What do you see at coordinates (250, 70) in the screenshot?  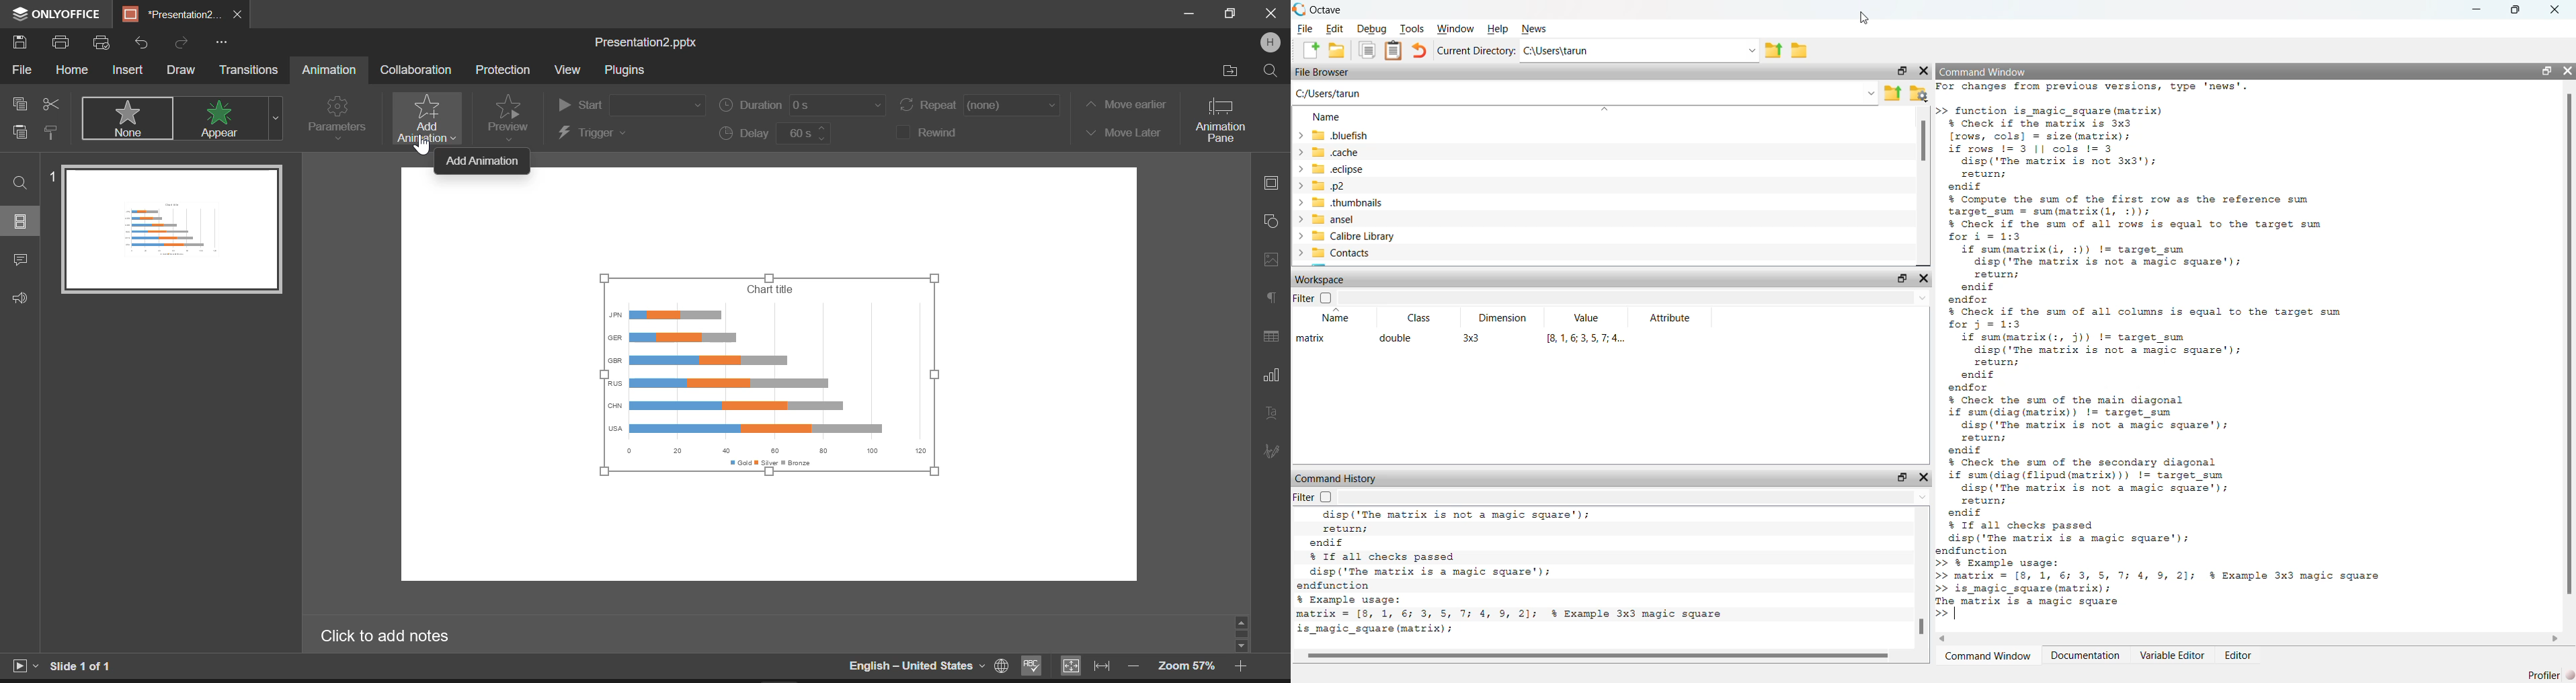 I see `Transitions` at bounding box center [250, 70].